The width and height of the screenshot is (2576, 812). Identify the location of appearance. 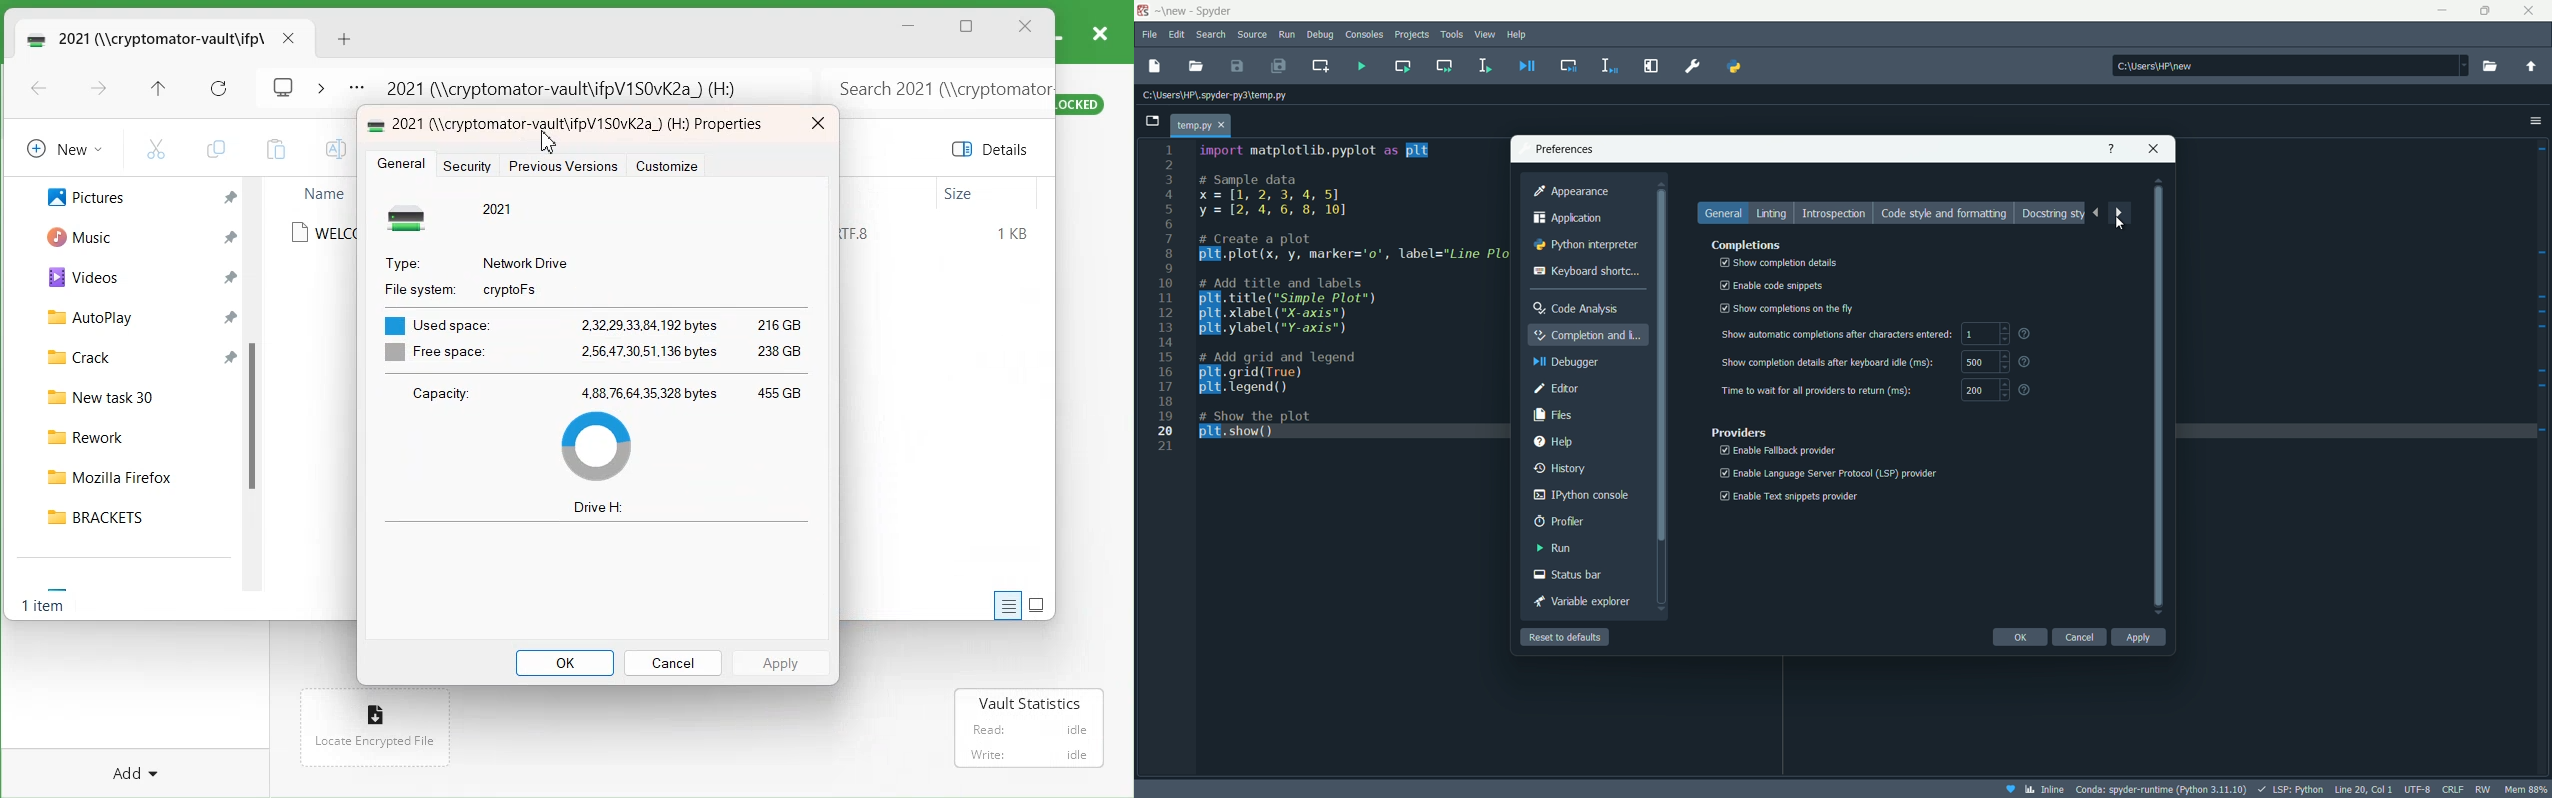
(1571, 191).